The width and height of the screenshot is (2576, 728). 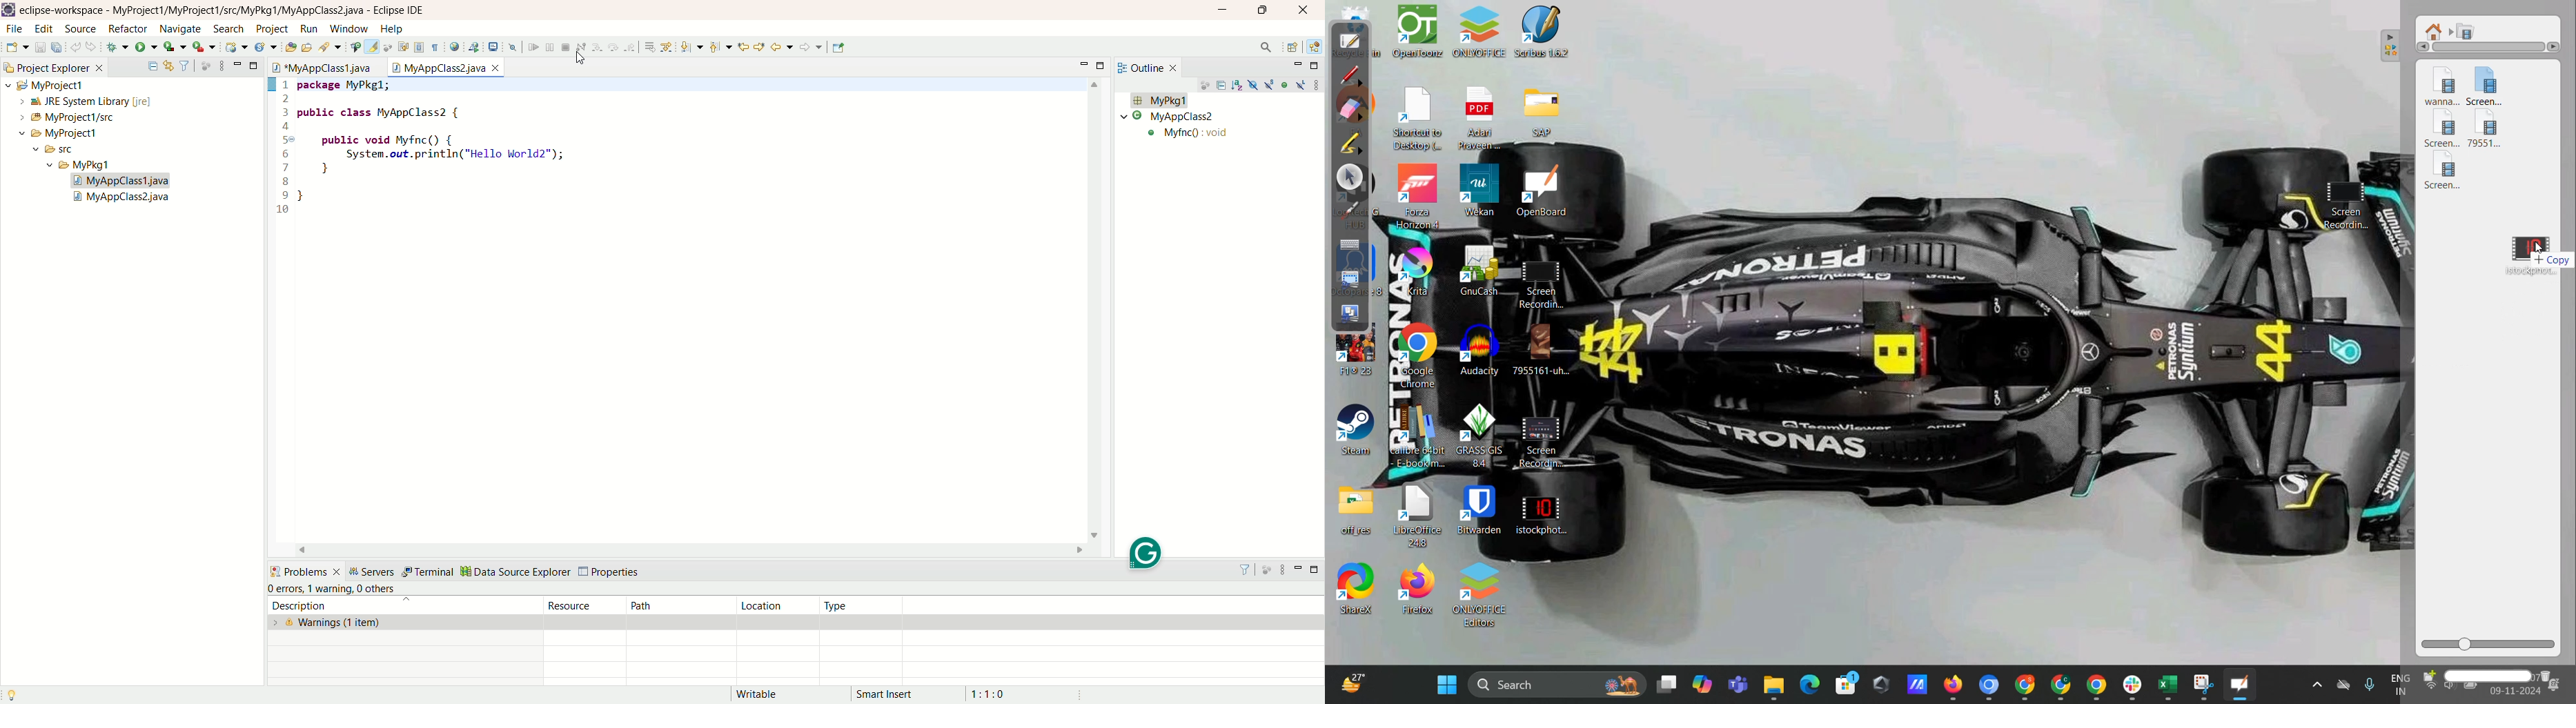 What do you see at coordinates (1270, 86) in the screenshot?
I see `hide static fields and methods` at bounding box center [1270, 86].